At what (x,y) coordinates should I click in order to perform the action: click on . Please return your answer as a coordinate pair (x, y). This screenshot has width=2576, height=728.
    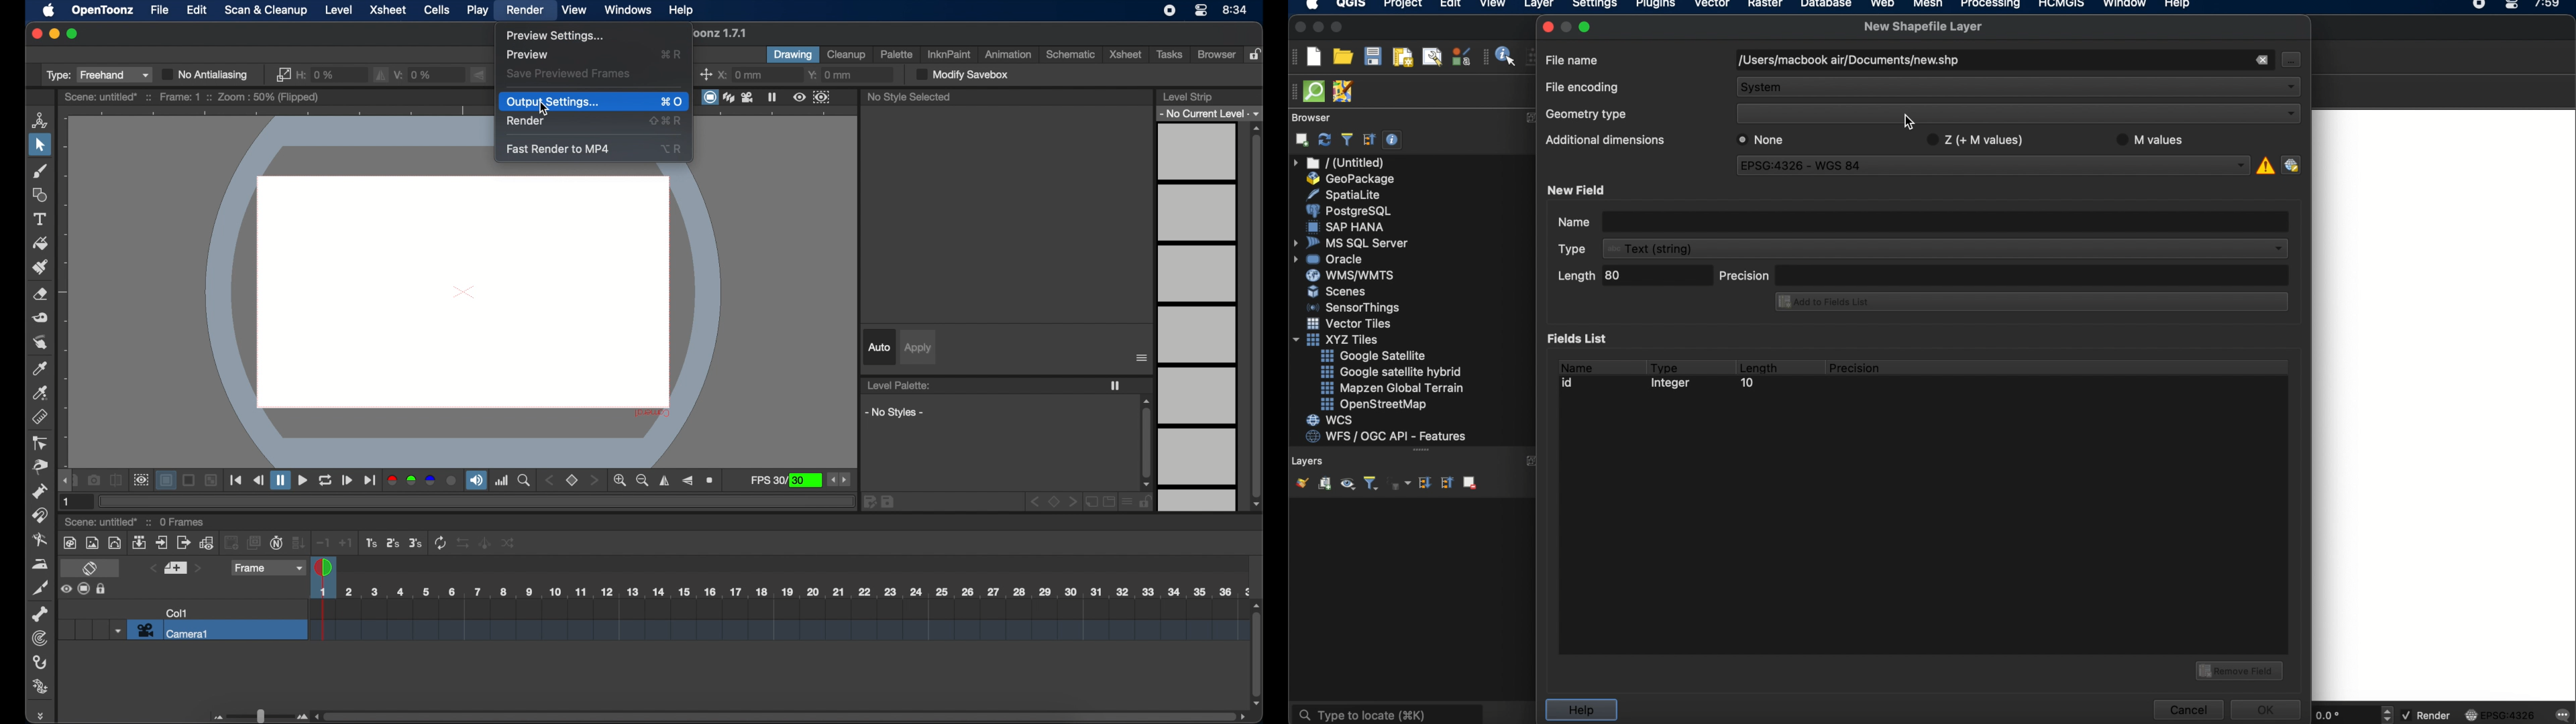
    Looking at the image, I should click on (348, 543).